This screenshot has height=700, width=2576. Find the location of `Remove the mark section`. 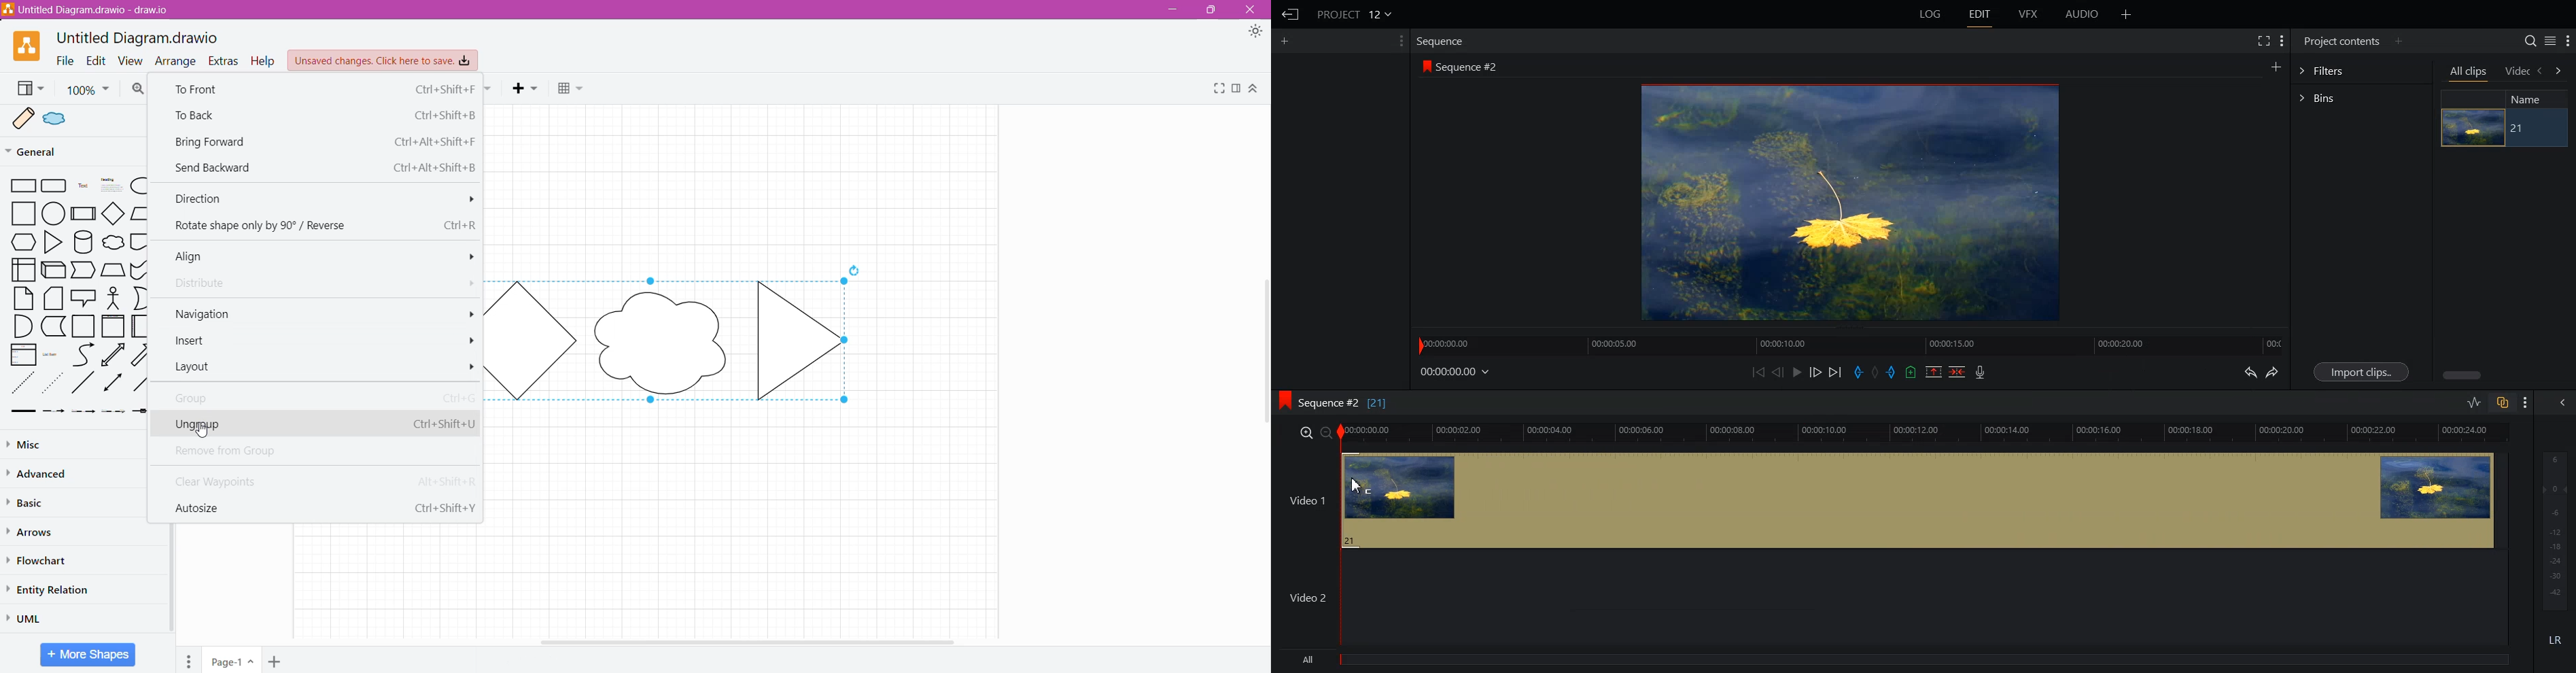

Remove the mark section is located at coordinates (1933, 371).